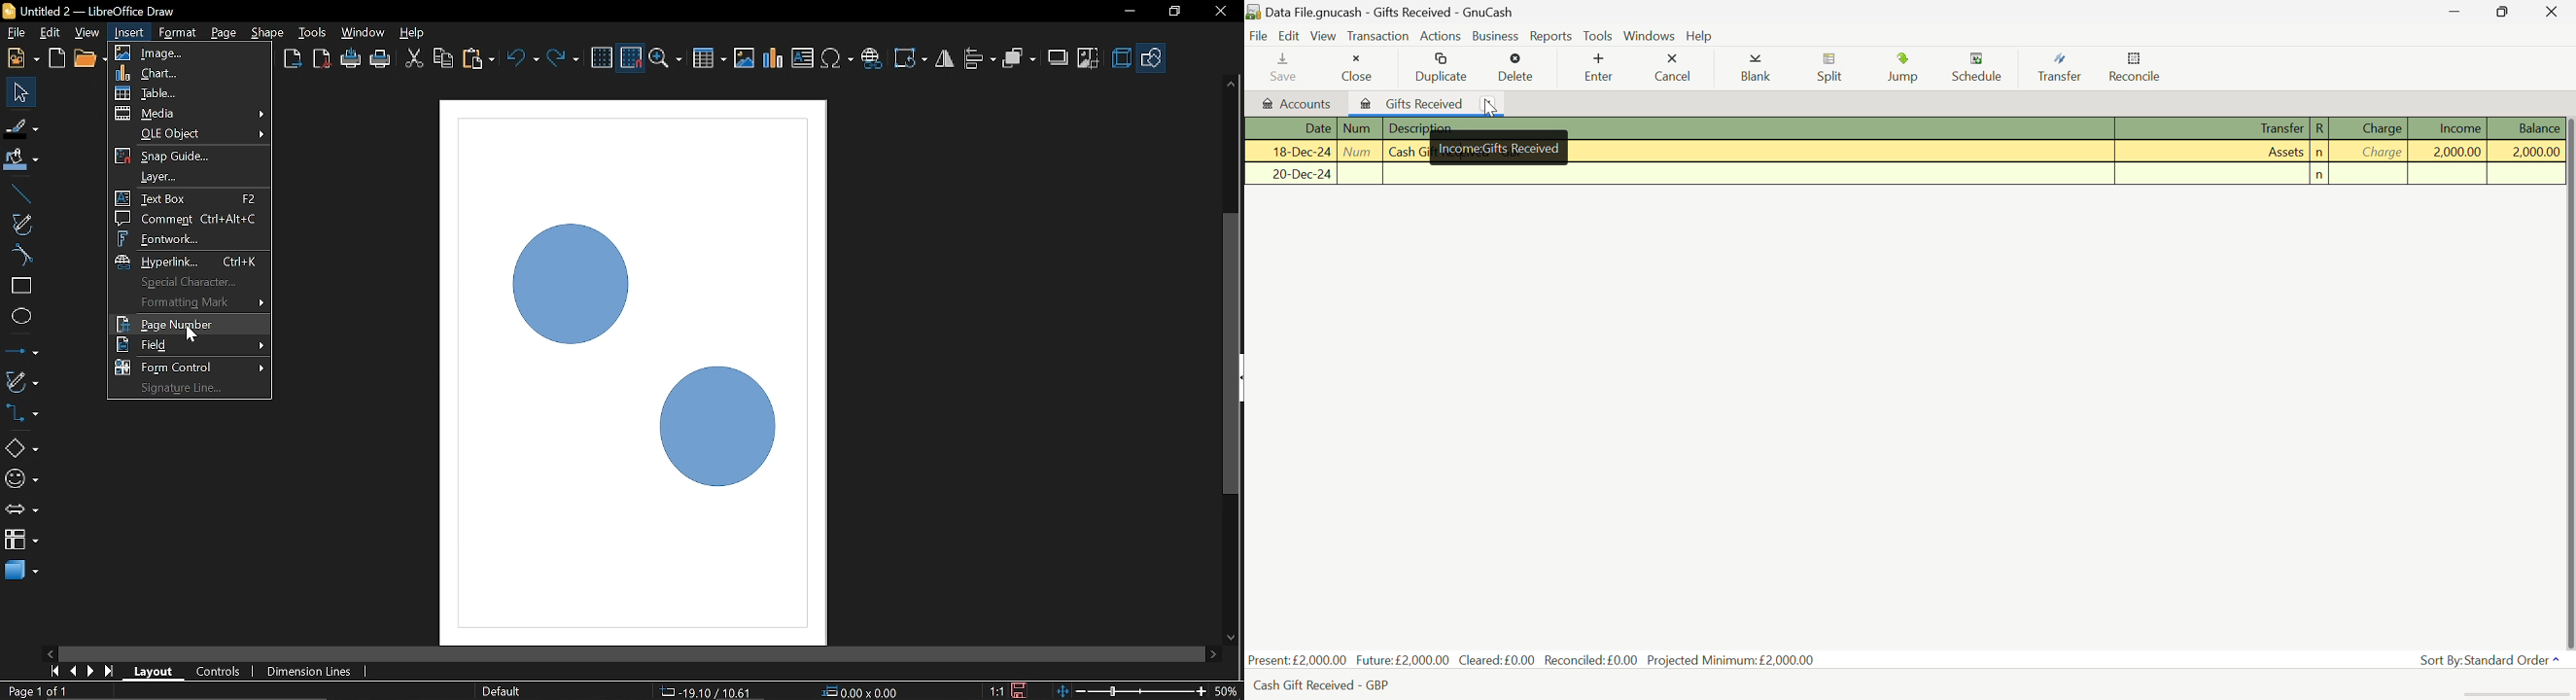 This screenshot has height=700, width=2576. What do you see at coordinates (21, 128) in the screenshot?
I see `Fill line` at bounding box center [21, 128].